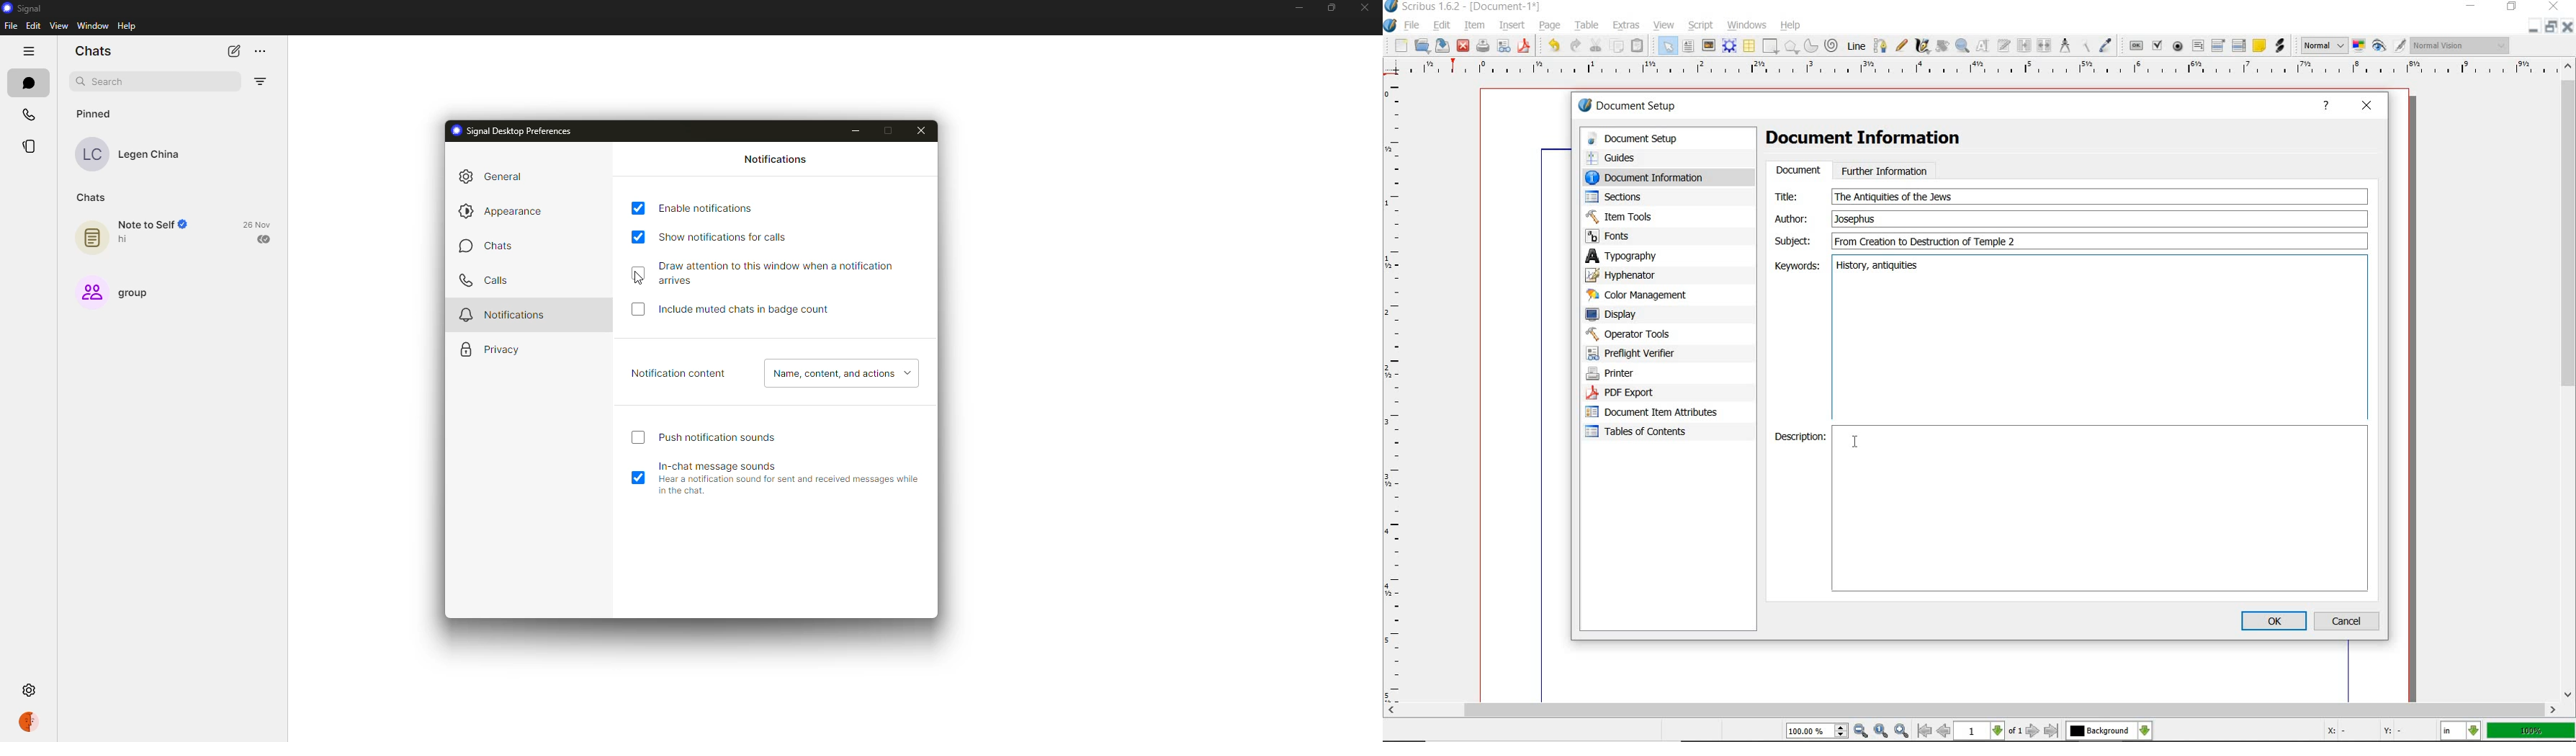 The width and height of the screenshot is (2576, 756). Describe the element at coordinates (1553, 47) in the screenshot. I see `undo` at that location.